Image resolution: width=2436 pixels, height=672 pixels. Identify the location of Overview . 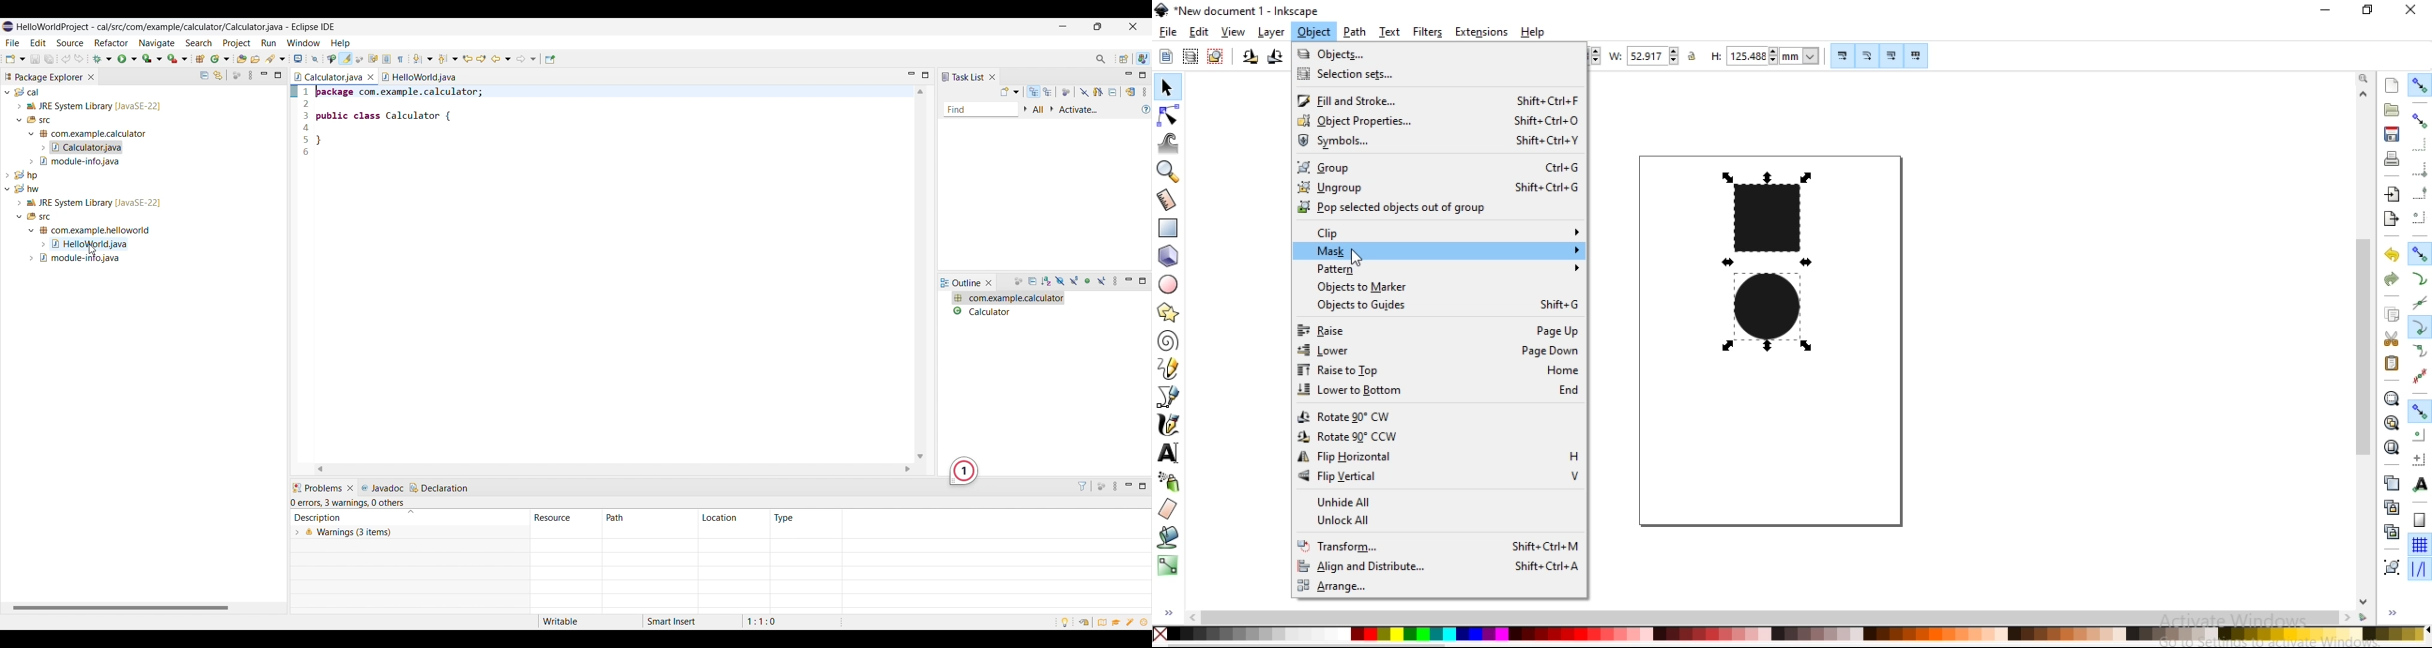
(1102, 622).